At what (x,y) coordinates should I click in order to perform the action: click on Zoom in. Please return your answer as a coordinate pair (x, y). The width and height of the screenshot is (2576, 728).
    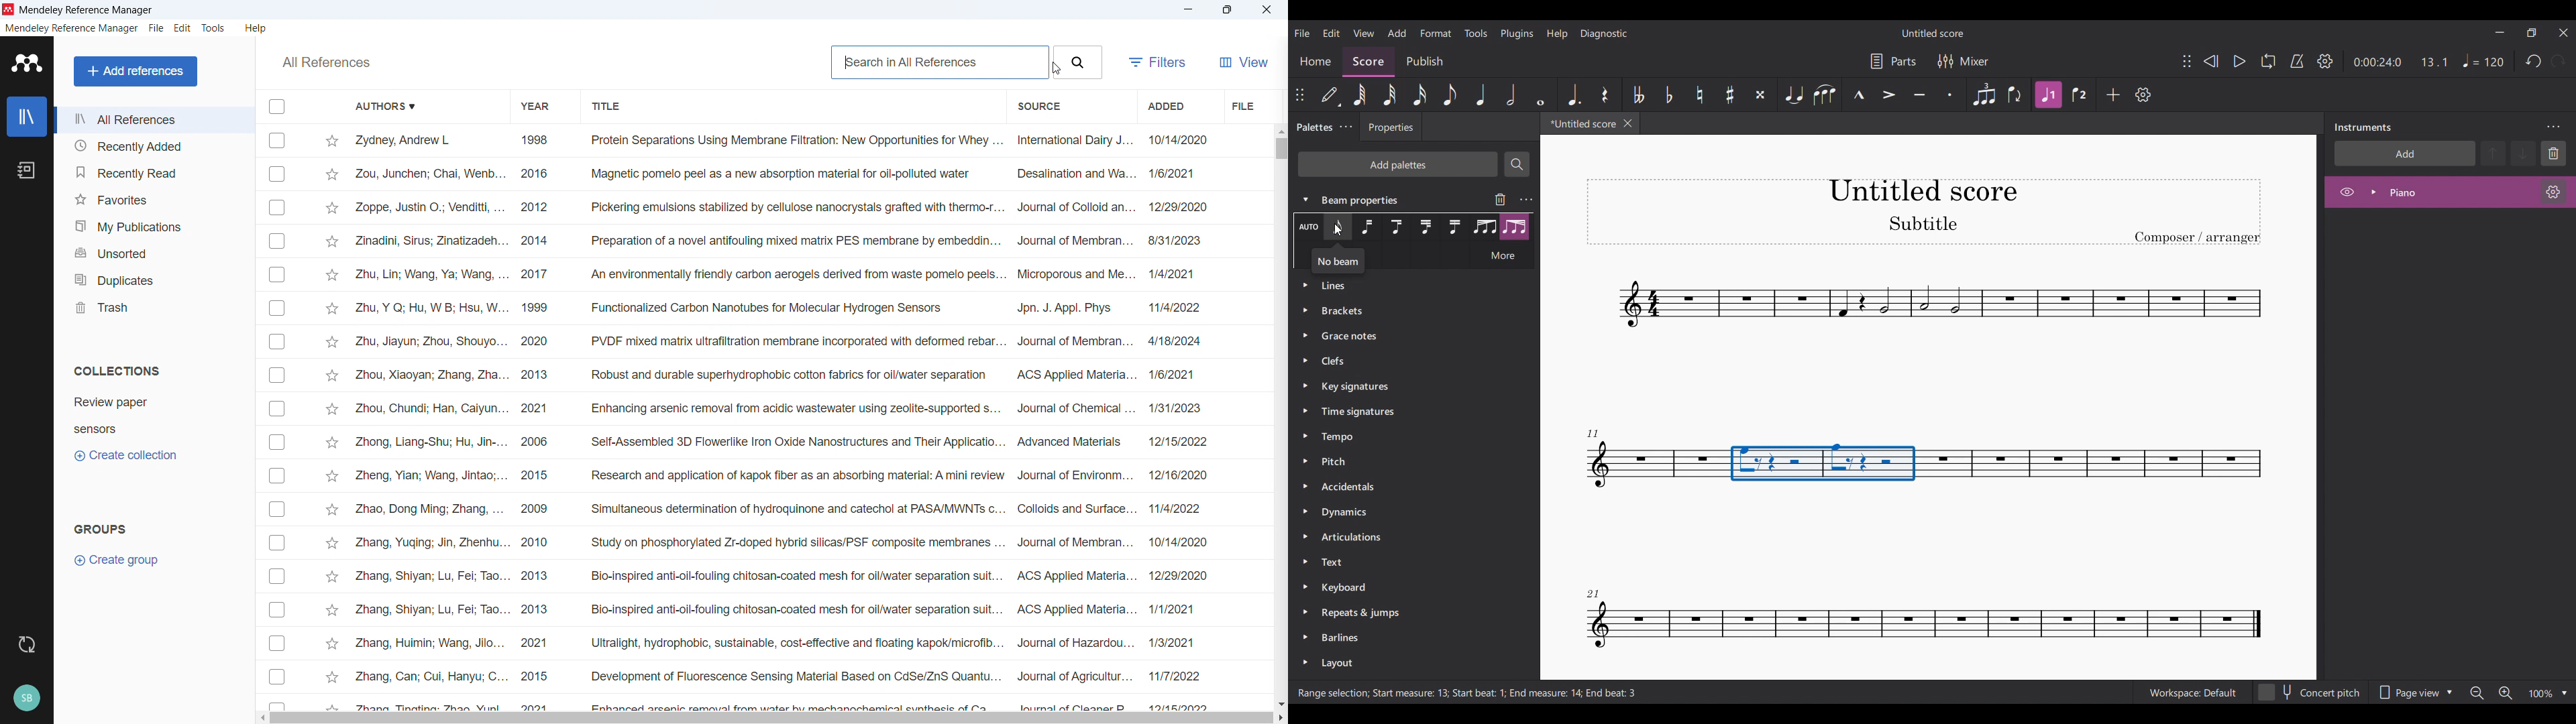
    Looking at the image, I should click on (2506, 693).